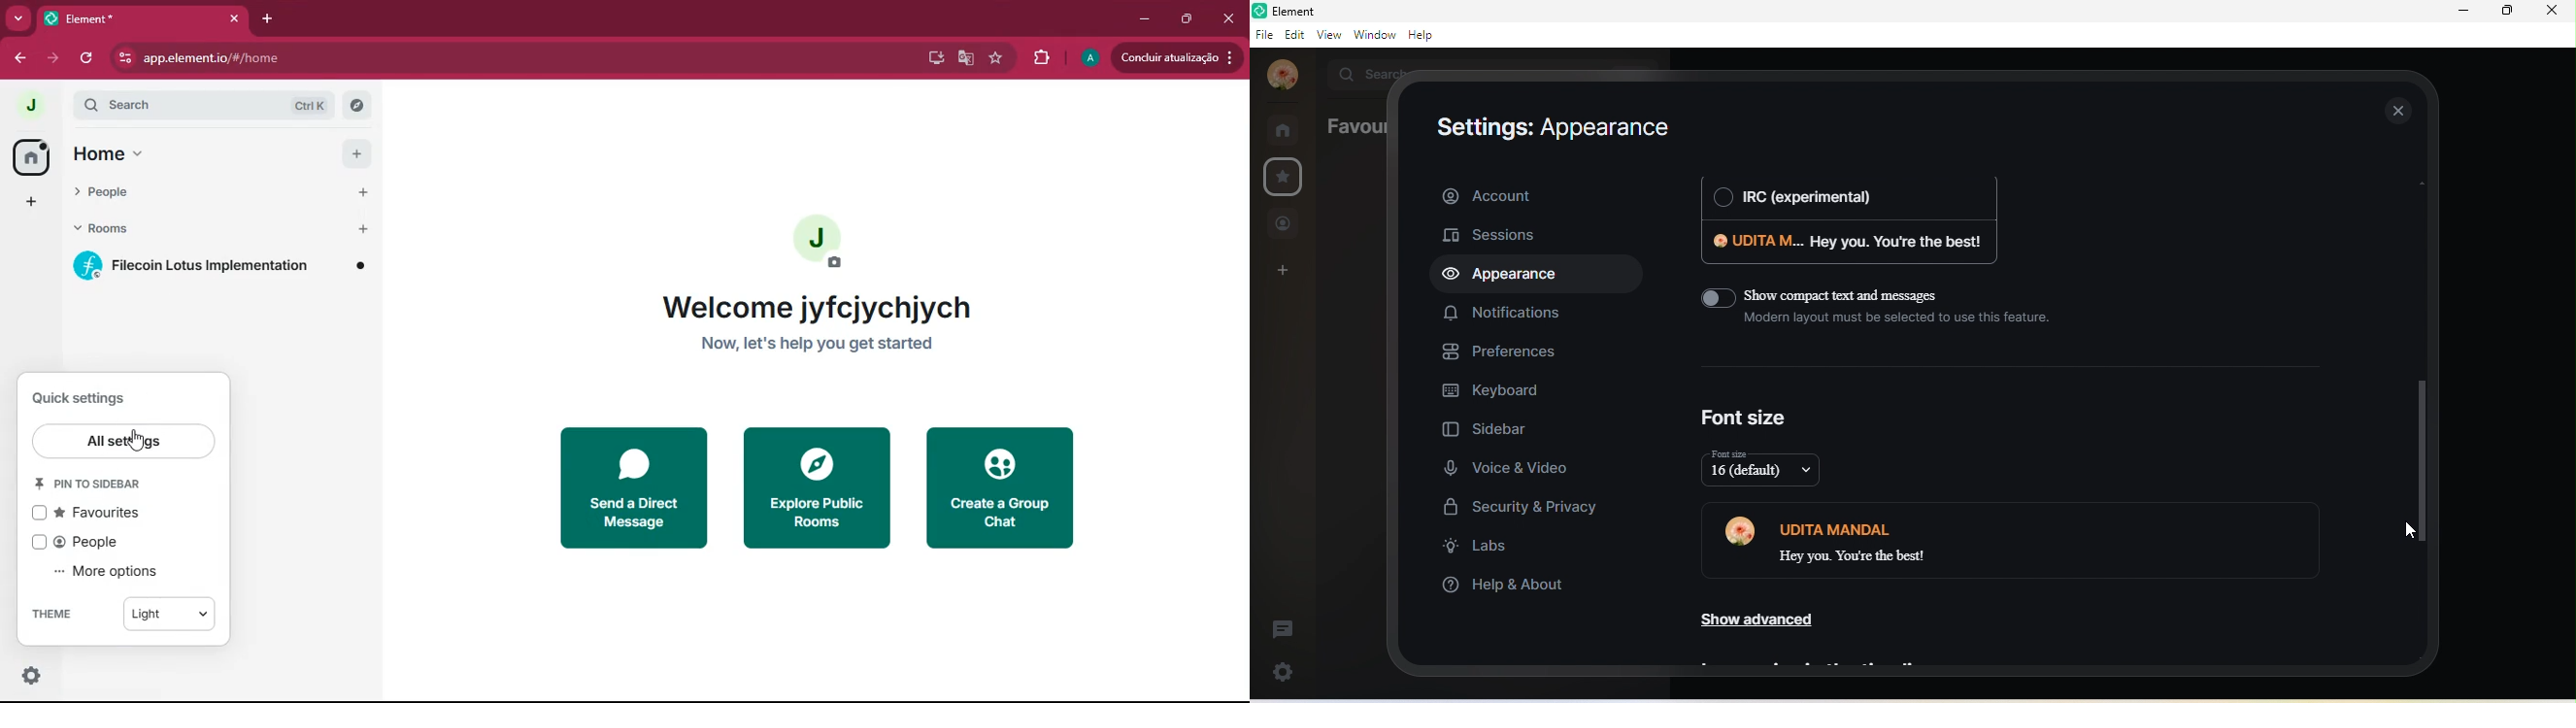  What do you see at coordinates (2421, 462) in the screenshot?
I see `drop down scroll bar` at bounding box center [2421, 462].